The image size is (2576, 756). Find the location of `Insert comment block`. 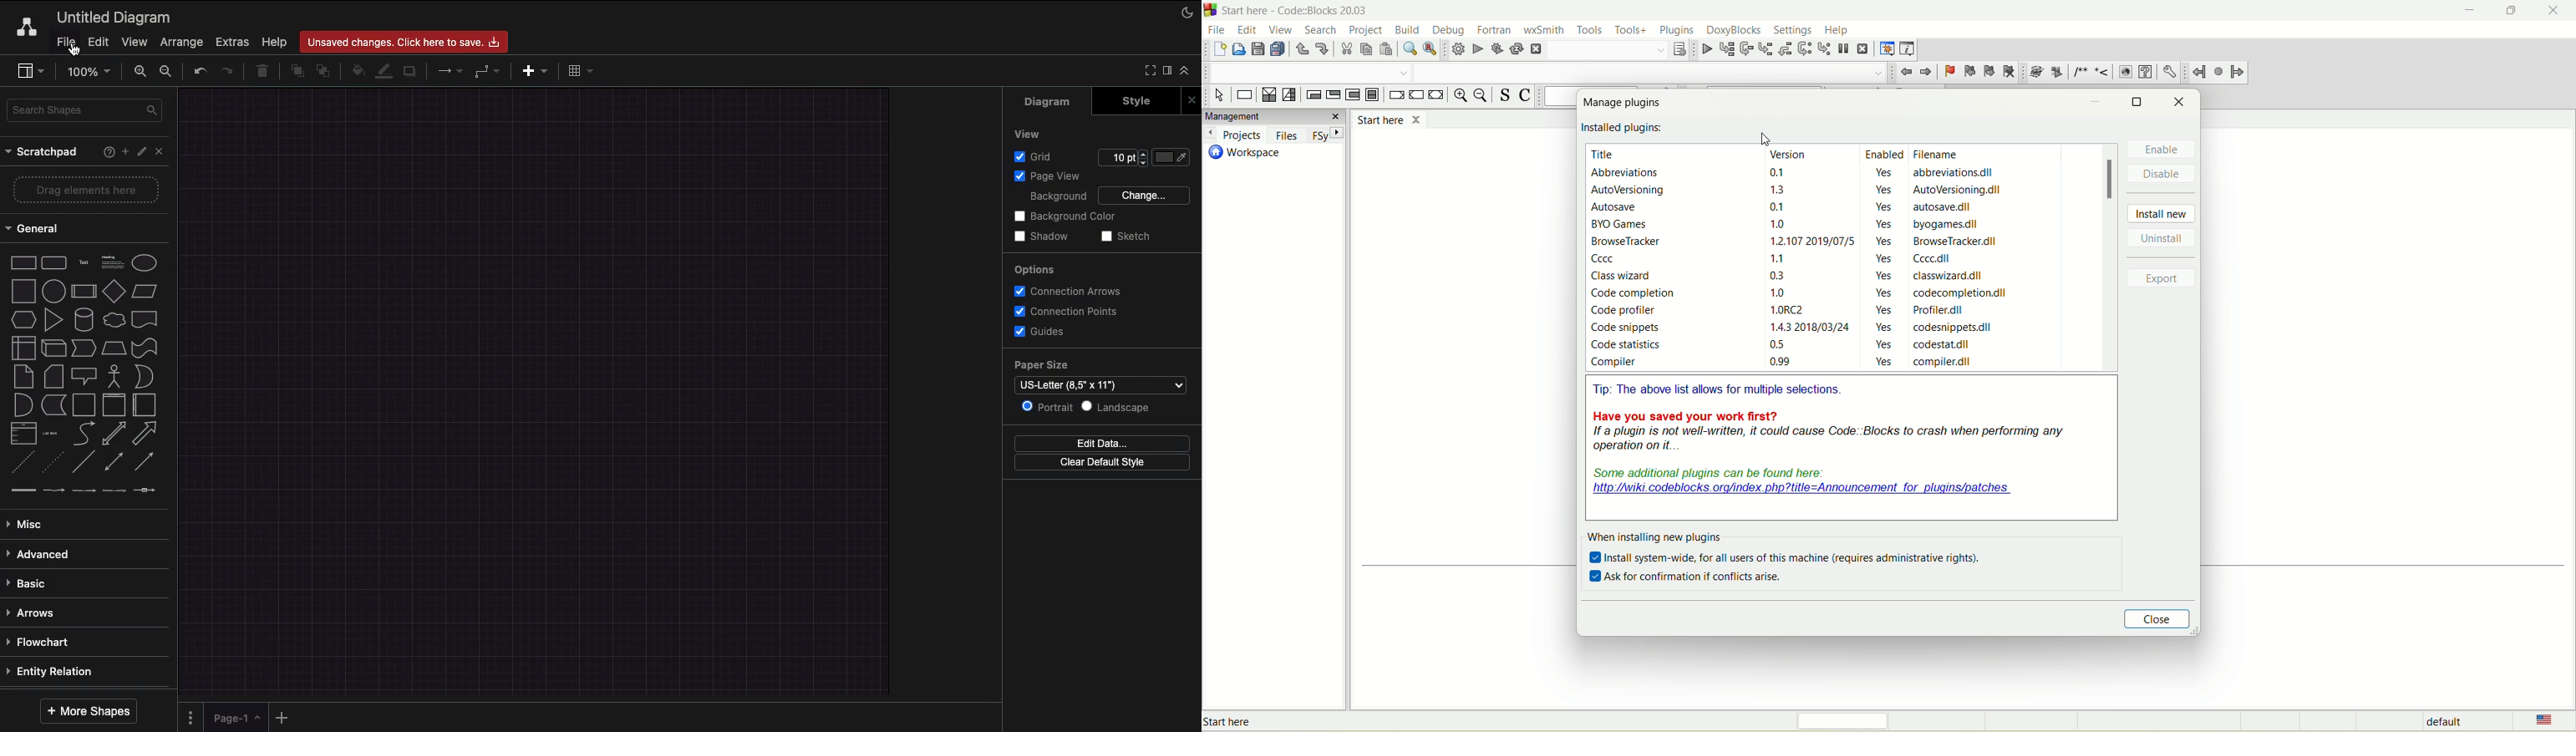

Insert comment block is located at coordinates (2079, 72).